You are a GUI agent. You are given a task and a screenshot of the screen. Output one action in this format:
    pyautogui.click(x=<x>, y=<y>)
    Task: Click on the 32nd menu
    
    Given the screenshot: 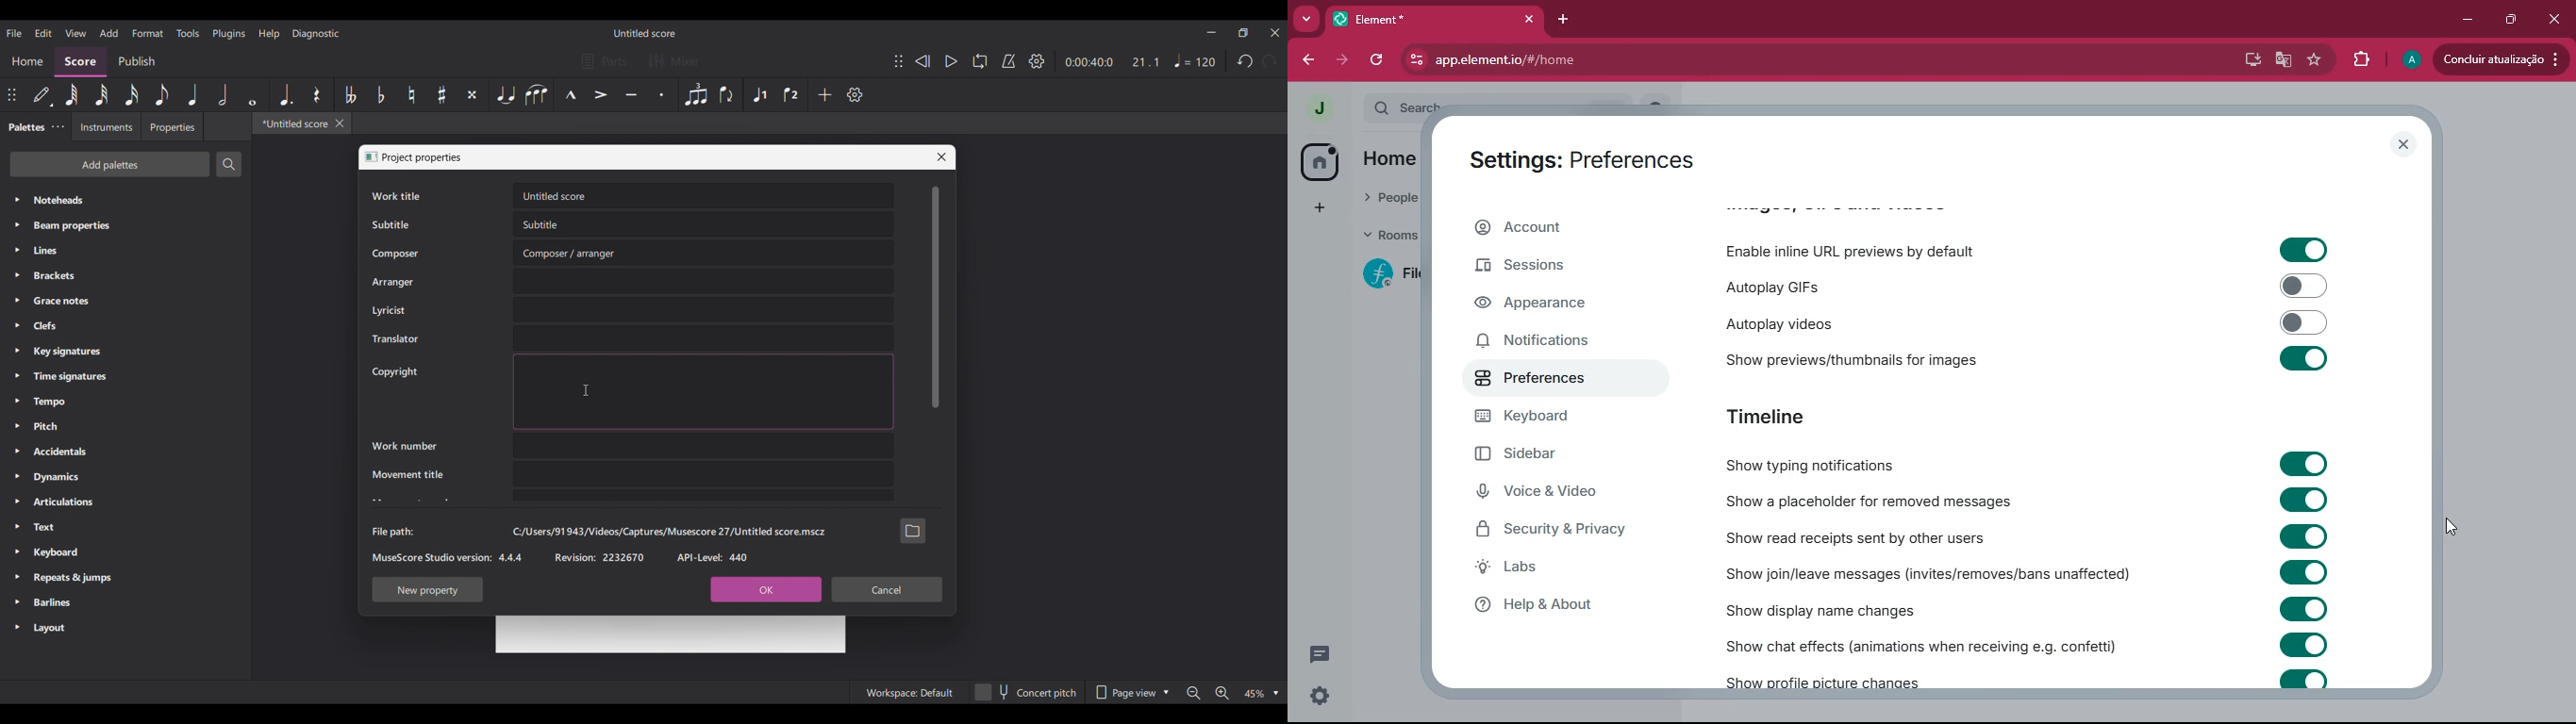 What is the action you would take?
    pyautogui.click(x=101, y=95)
    